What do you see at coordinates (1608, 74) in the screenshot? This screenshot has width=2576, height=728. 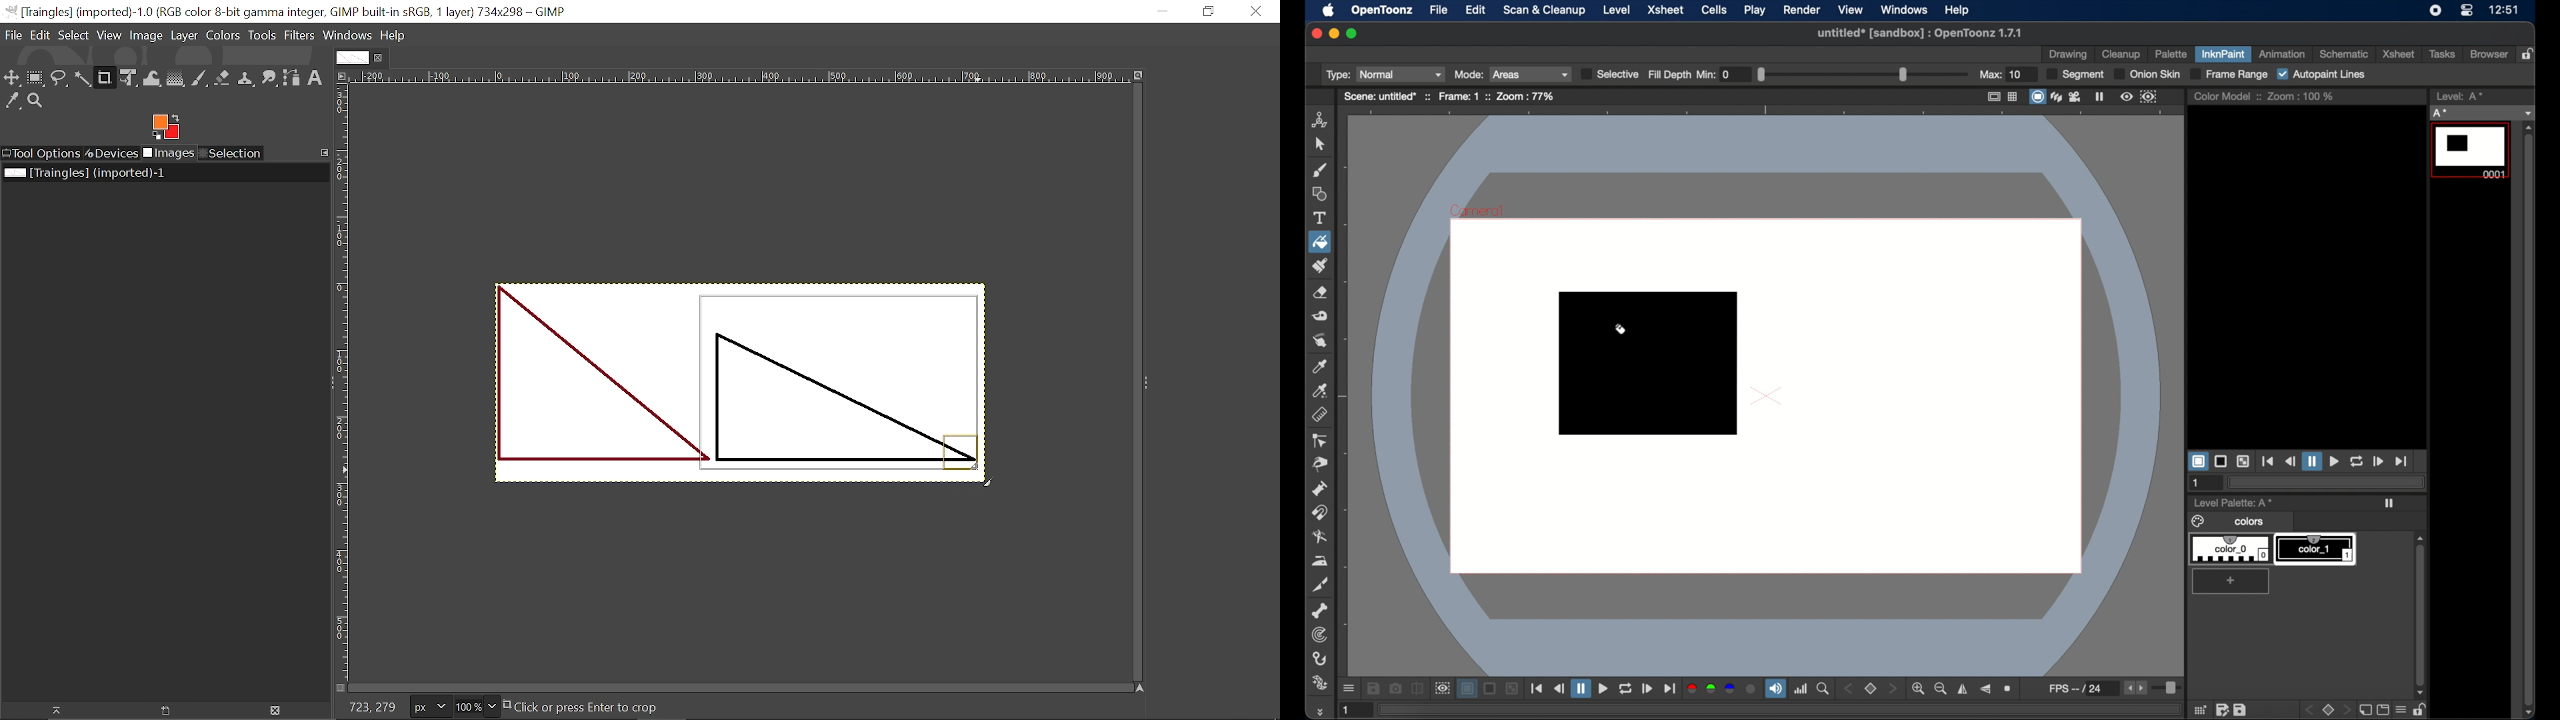 I see `selective` at bounding box center [1608, 74].